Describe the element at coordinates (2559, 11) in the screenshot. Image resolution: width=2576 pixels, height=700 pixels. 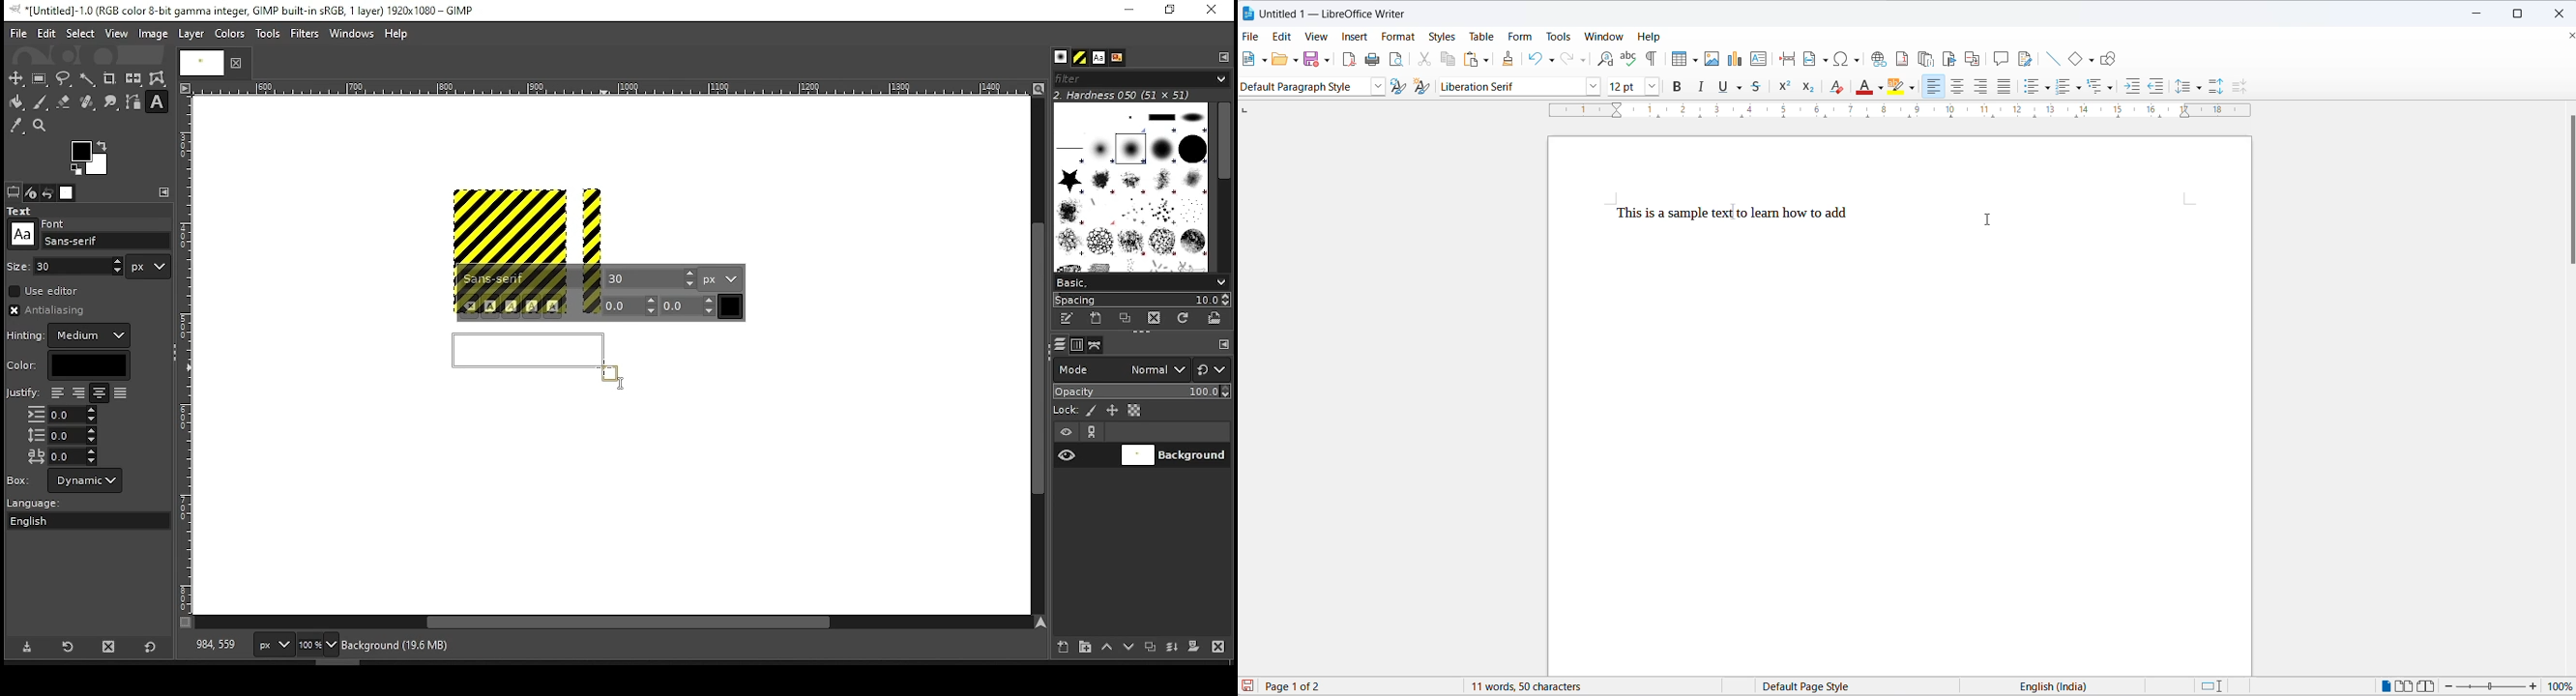
I see `close` at that location.